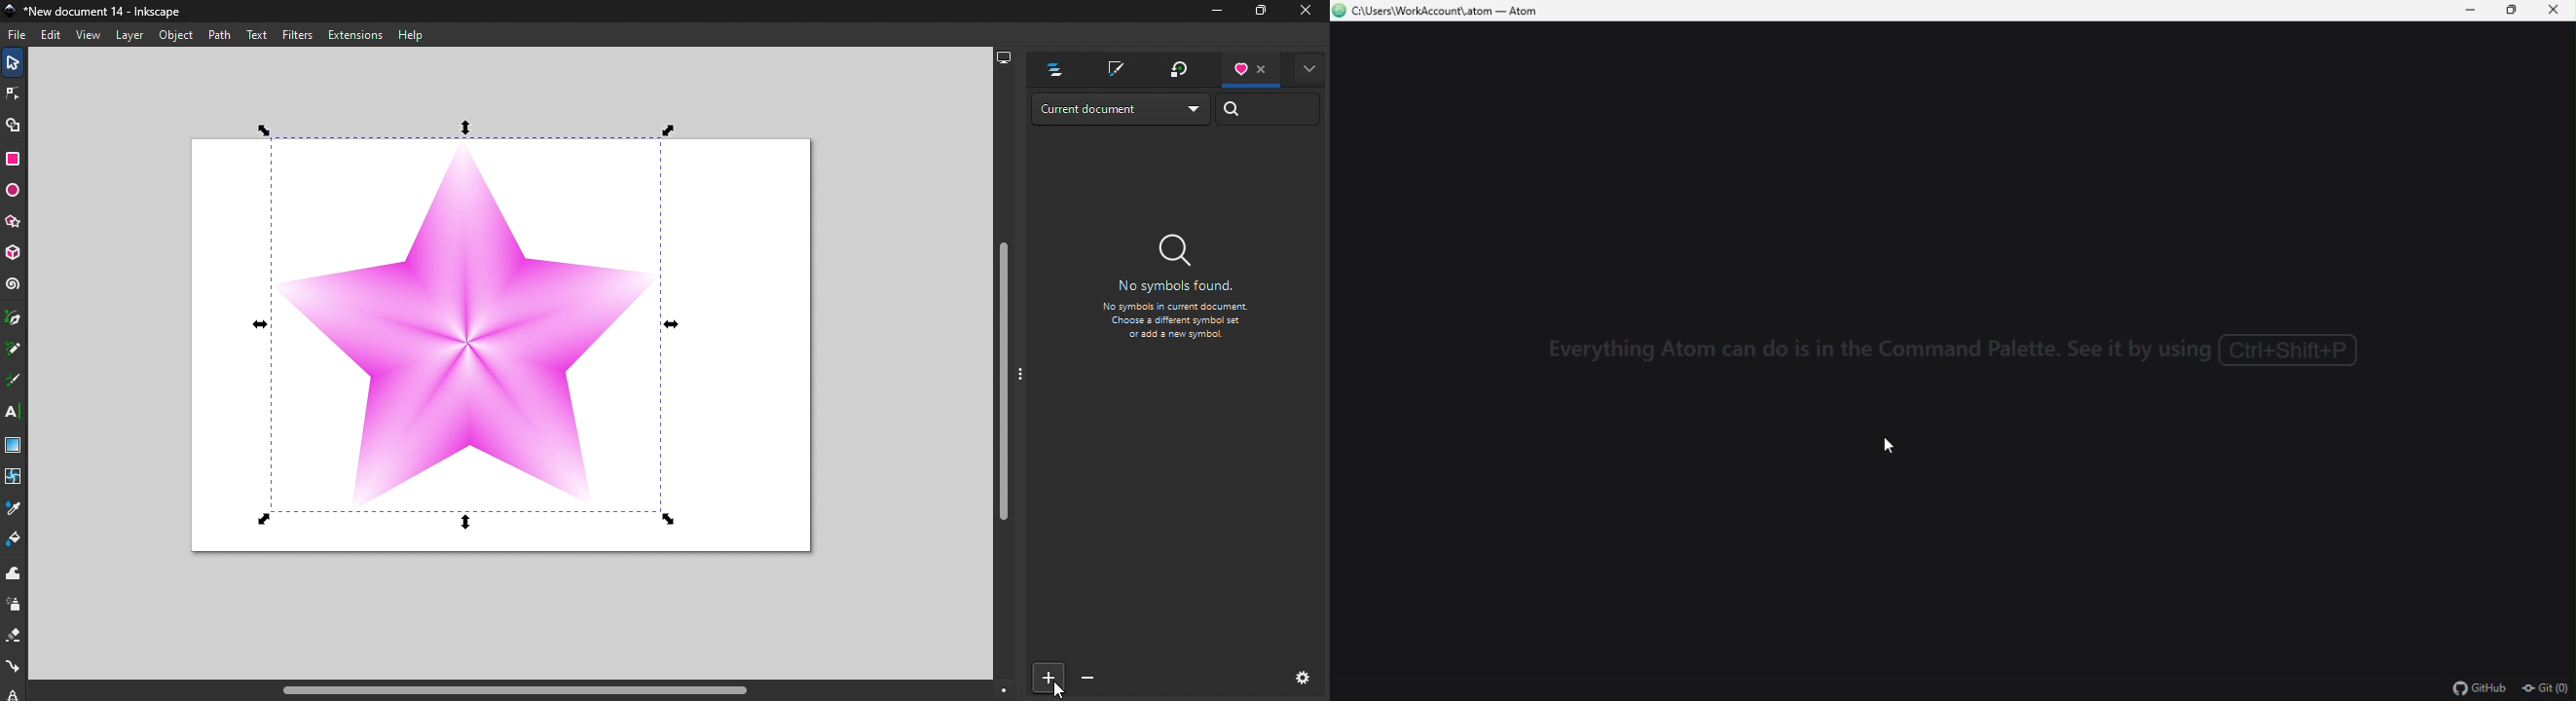  Describe the element at coordinates (1269, 109) in the screenshot. I see `Search bar` at that location.